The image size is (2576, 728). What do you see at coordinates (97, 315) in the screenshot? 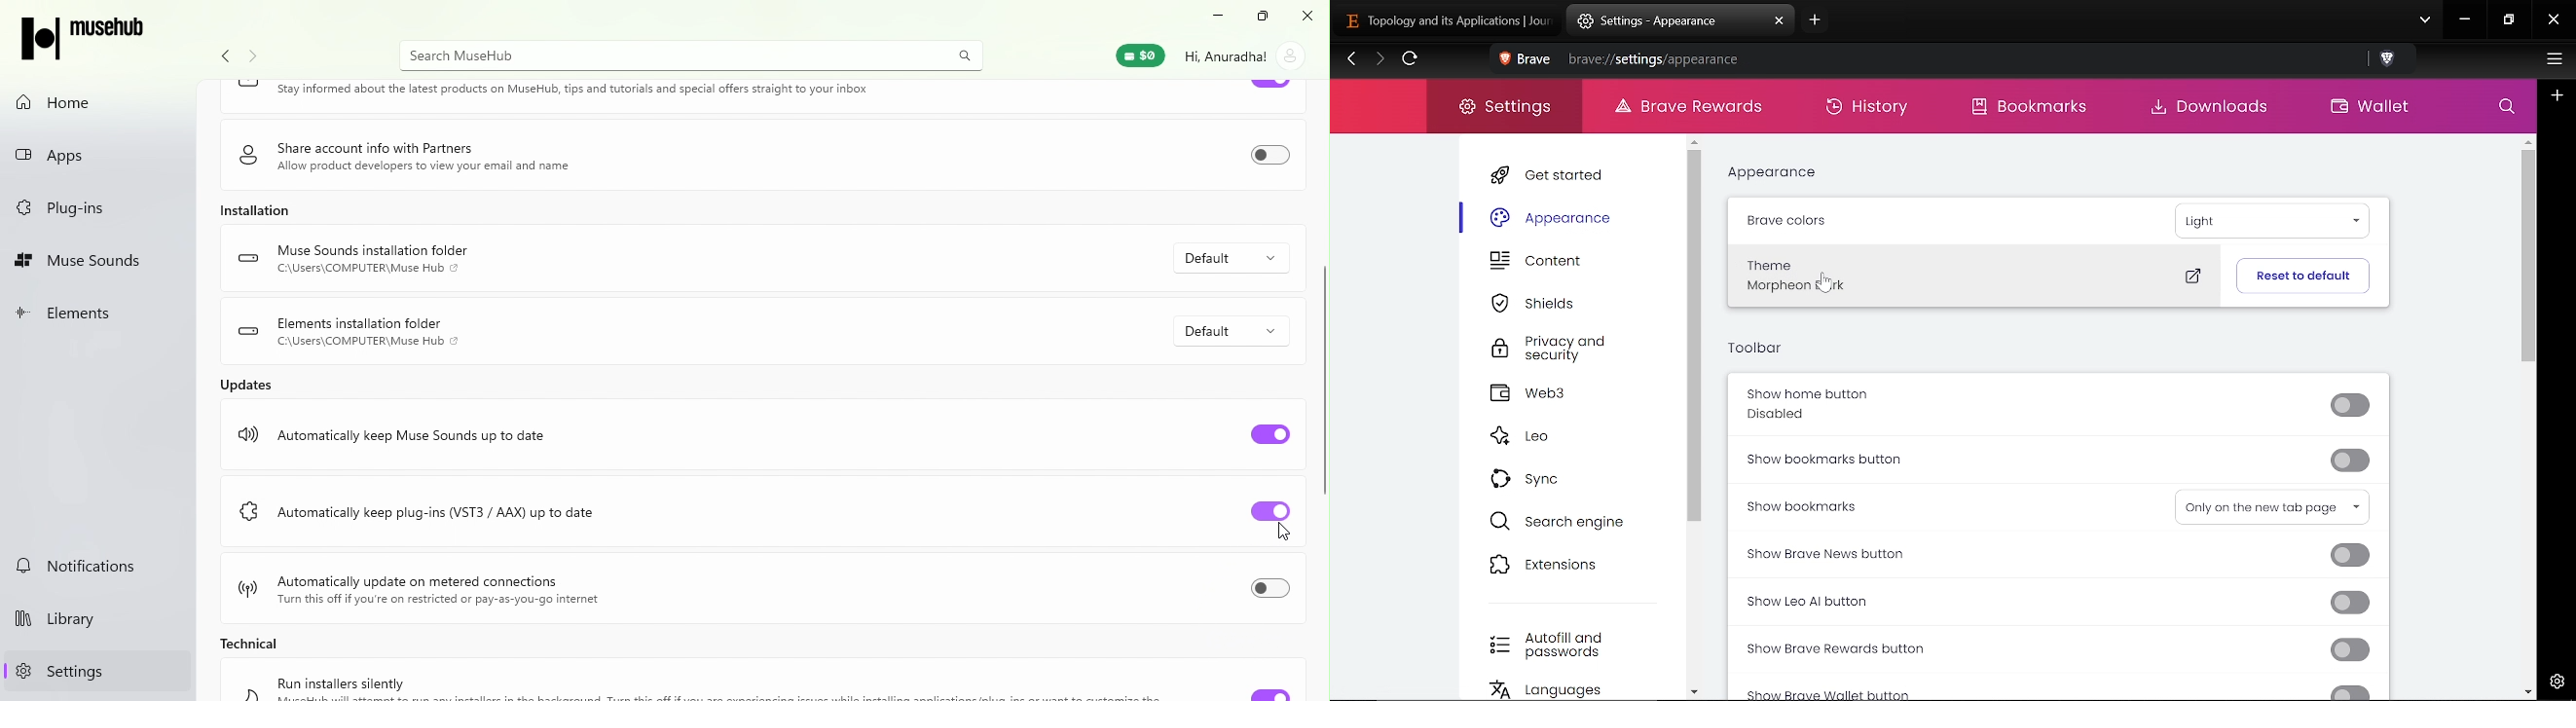
I see `Elements` at bounding box center [97, 315].